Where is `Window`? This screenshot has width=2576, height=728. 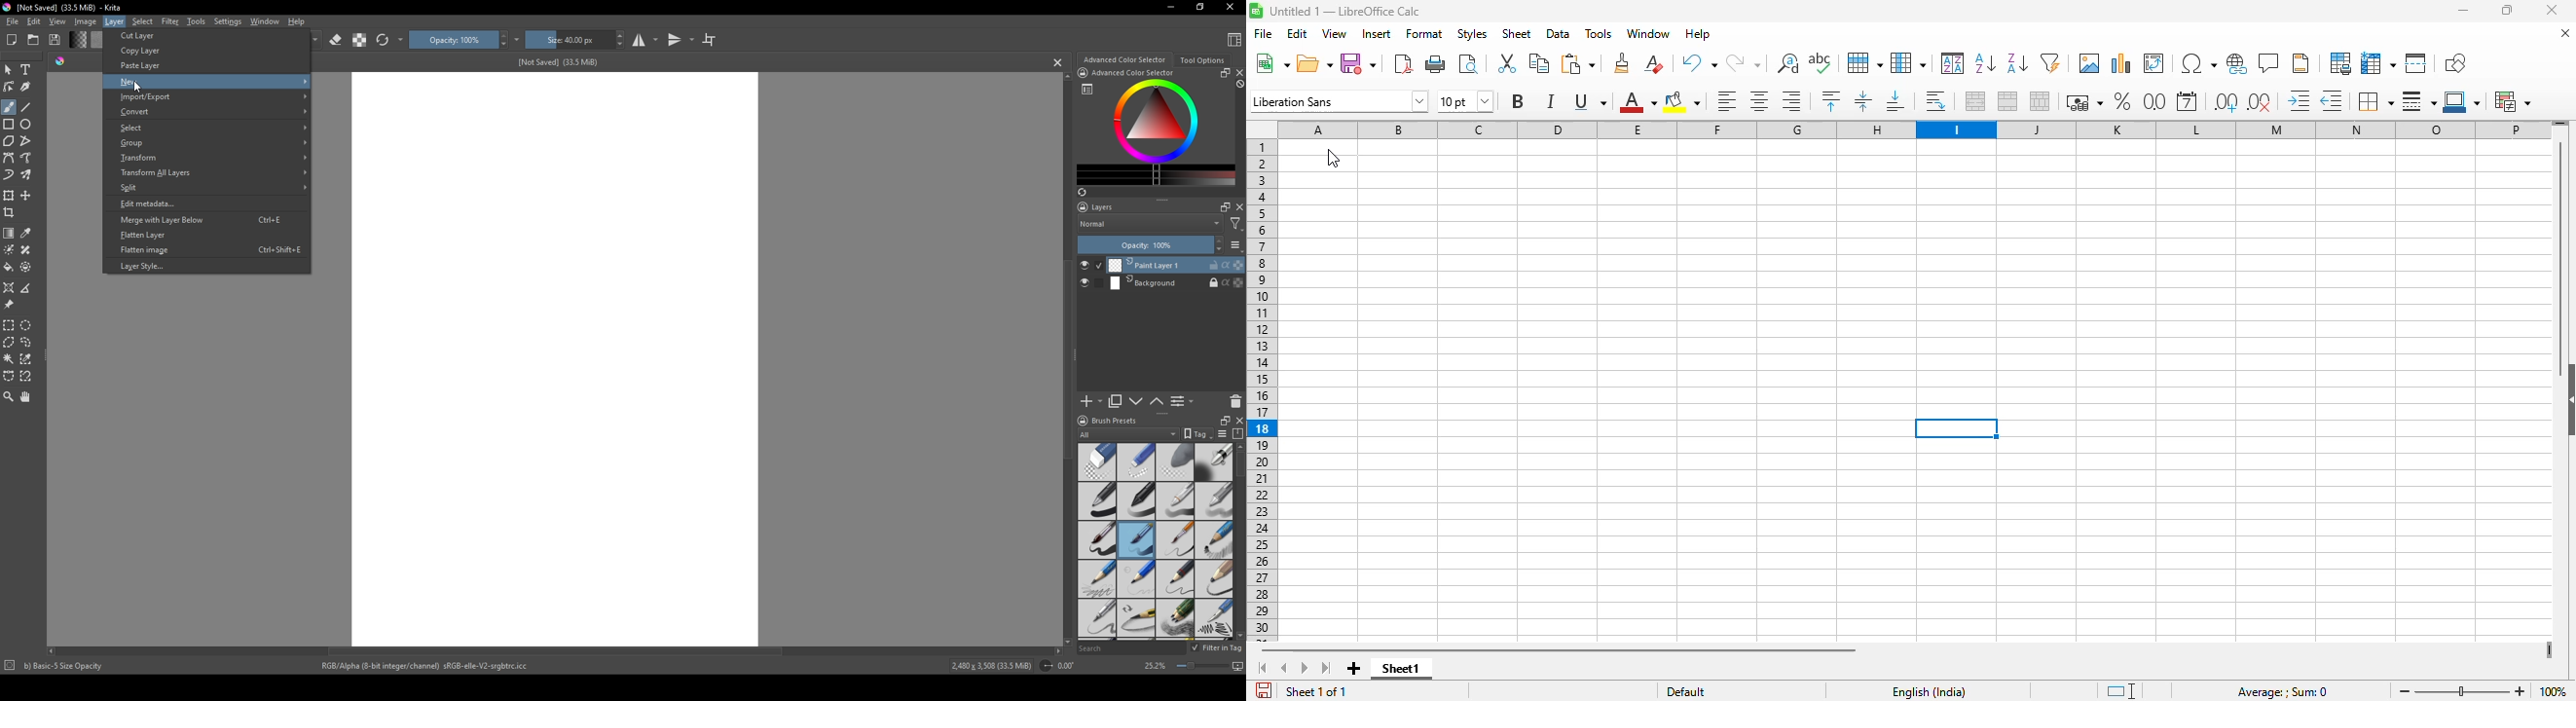
Window is located at coordinates (263, 21).